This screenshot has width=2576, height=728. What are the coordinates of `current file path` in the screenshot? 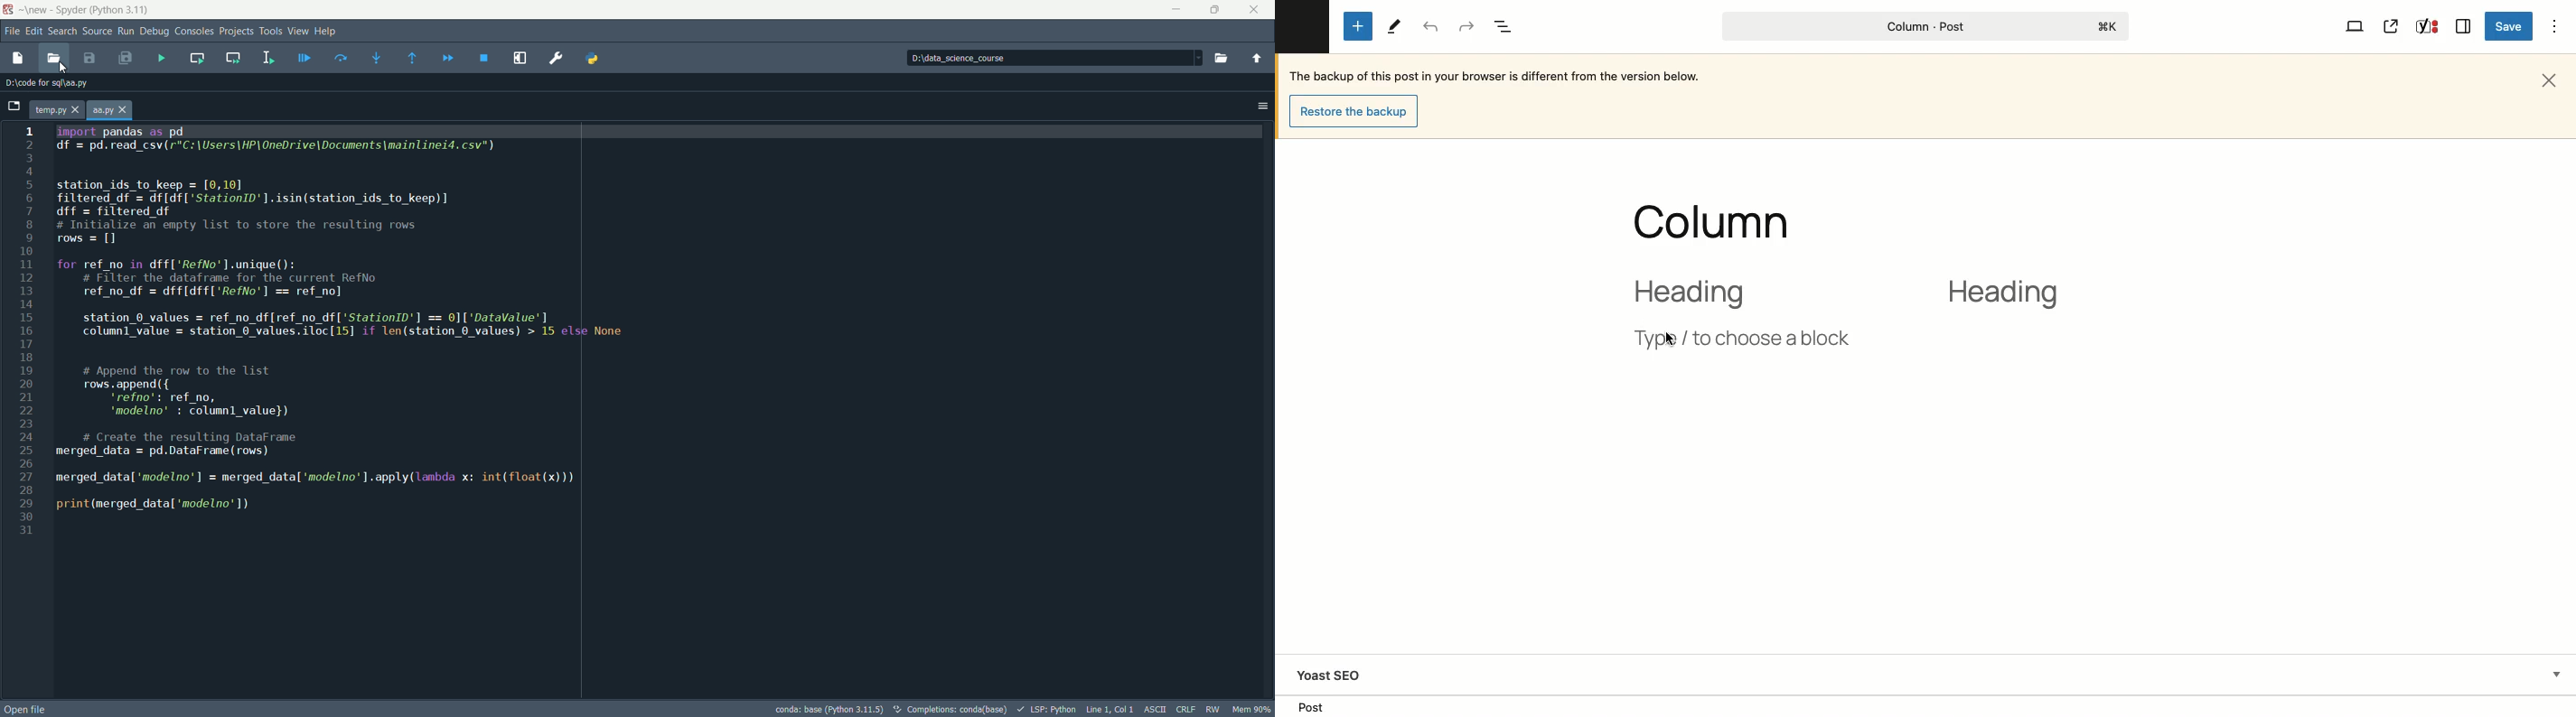 It's located at (51, 82).